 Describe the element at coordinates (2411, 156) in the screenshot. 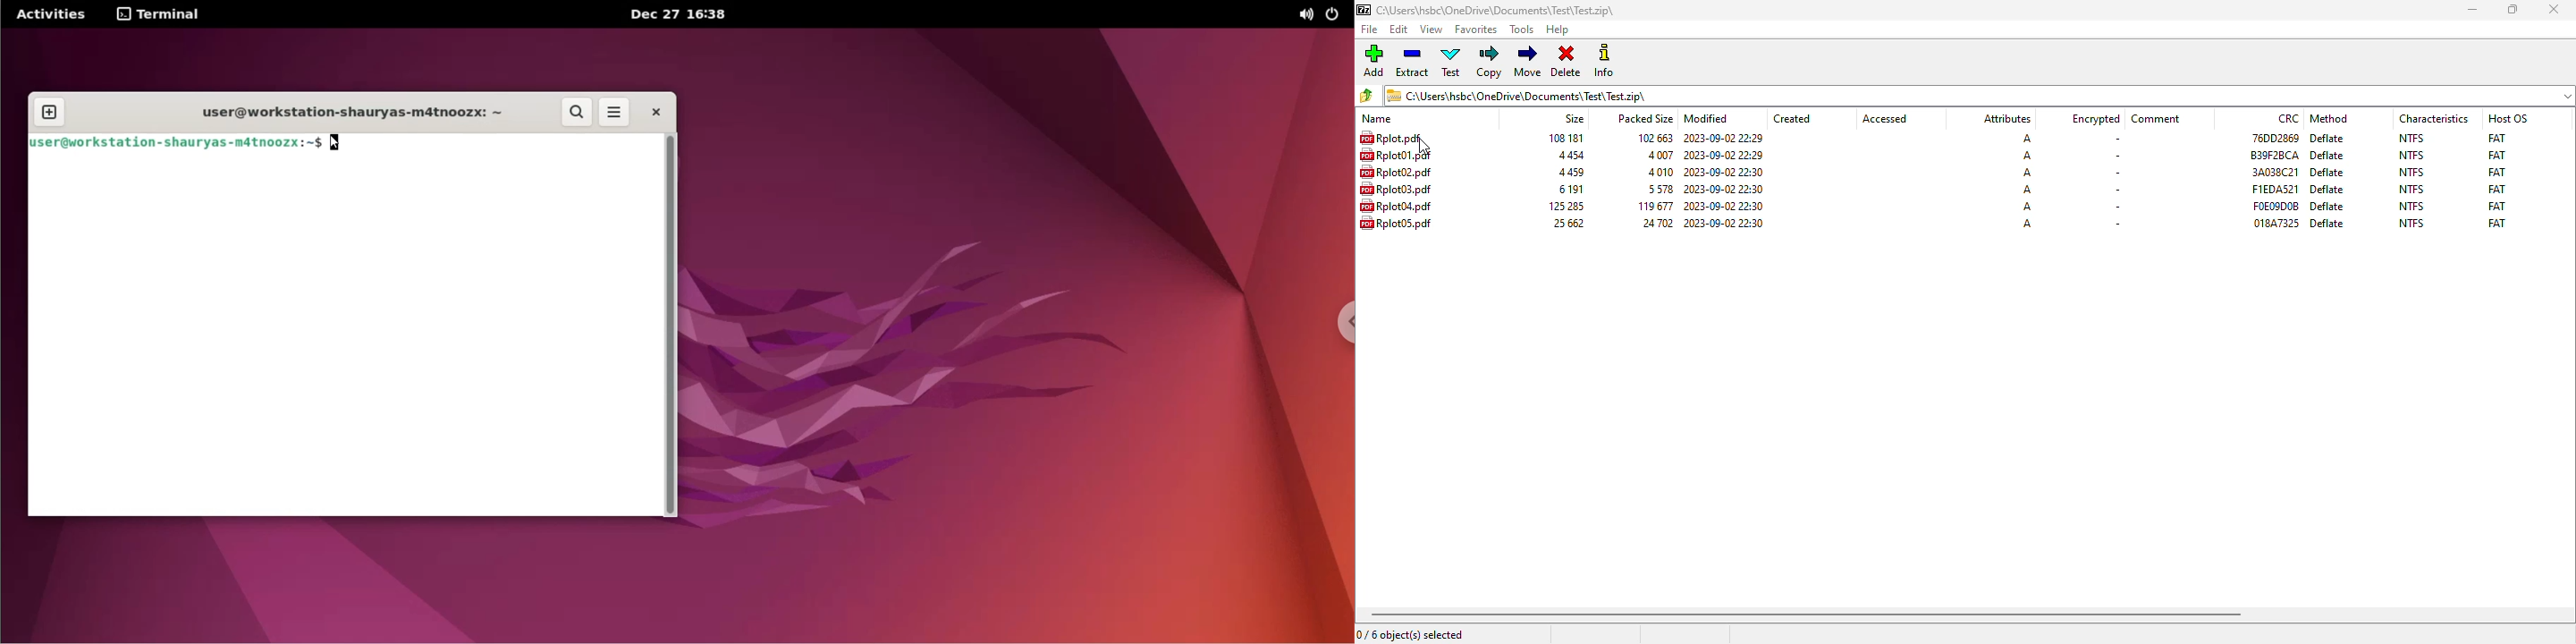

I see `NTFS` at that location.